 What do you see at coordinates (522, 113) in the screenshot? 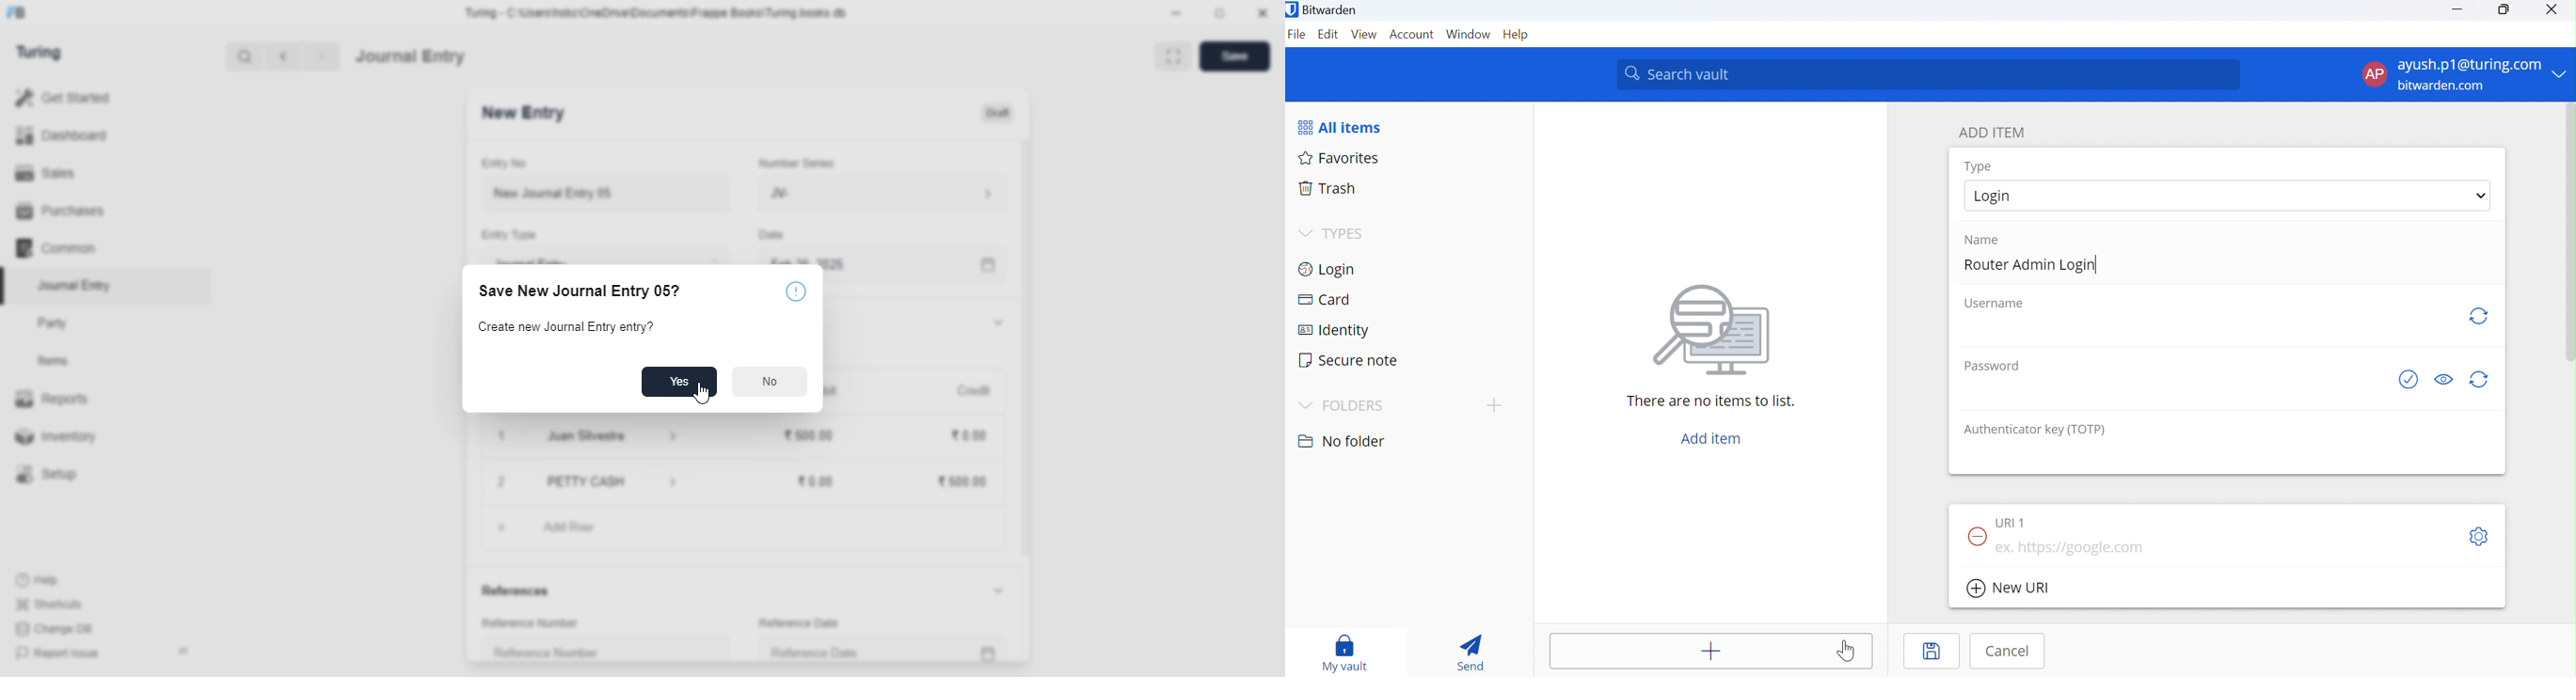
I see `new entry` at bounding box center [522, 113].